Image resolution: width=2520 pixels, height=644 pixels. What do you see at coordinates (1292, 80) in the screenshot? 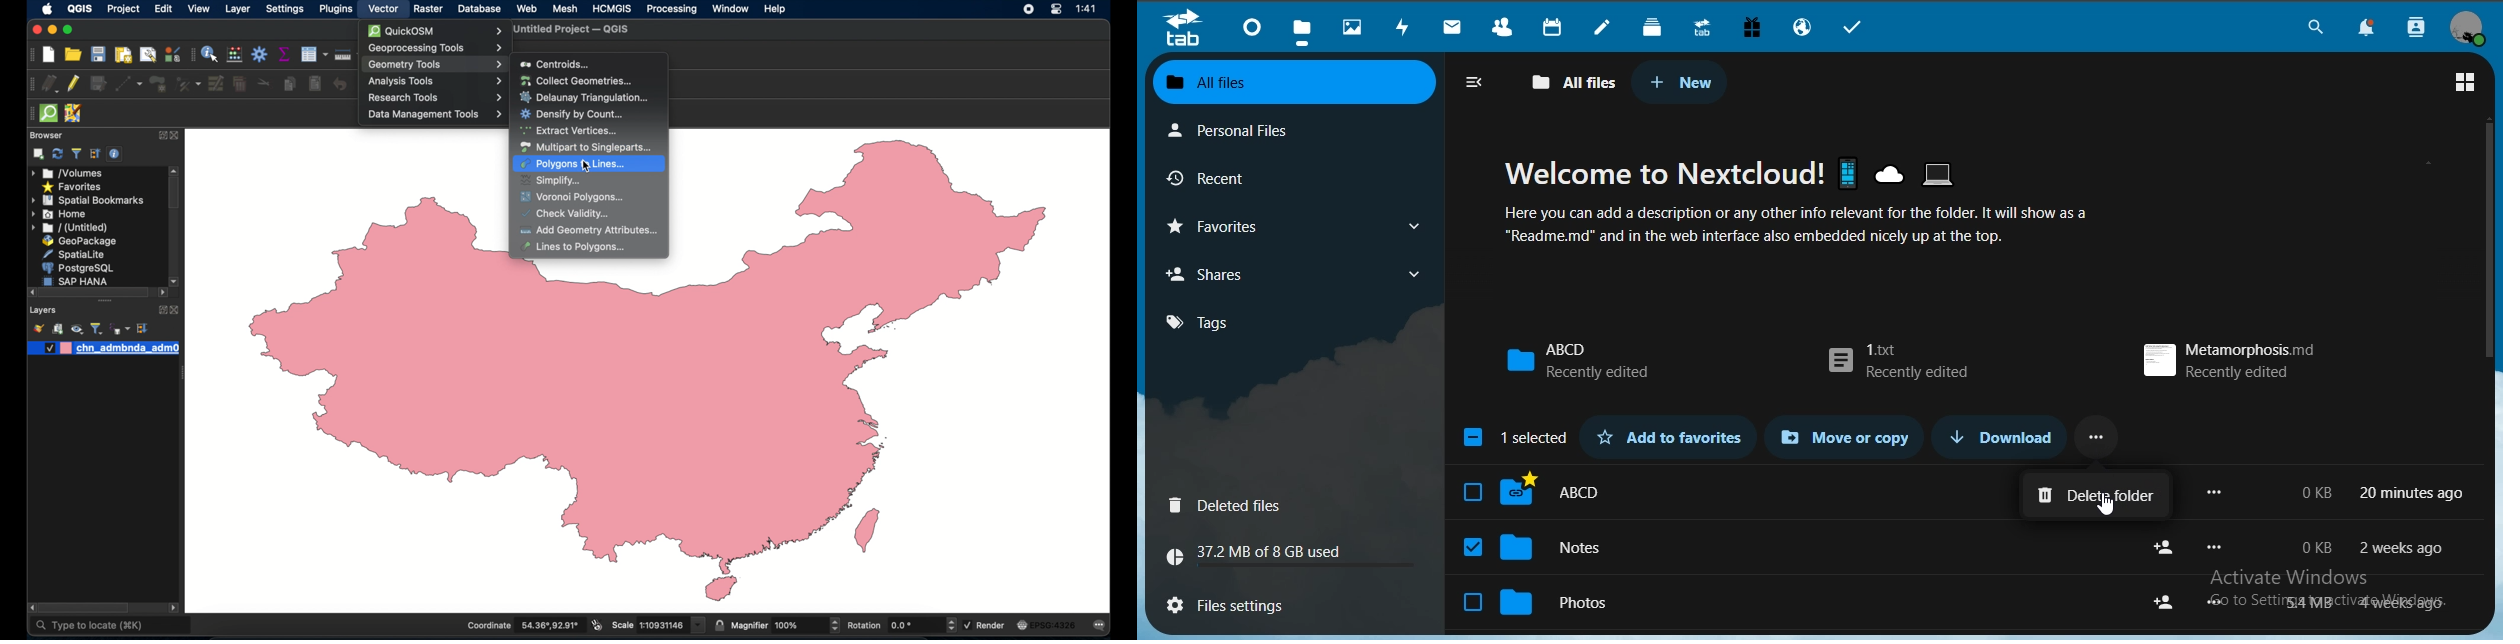
I see `all files` at bounding box center [1292, 80].